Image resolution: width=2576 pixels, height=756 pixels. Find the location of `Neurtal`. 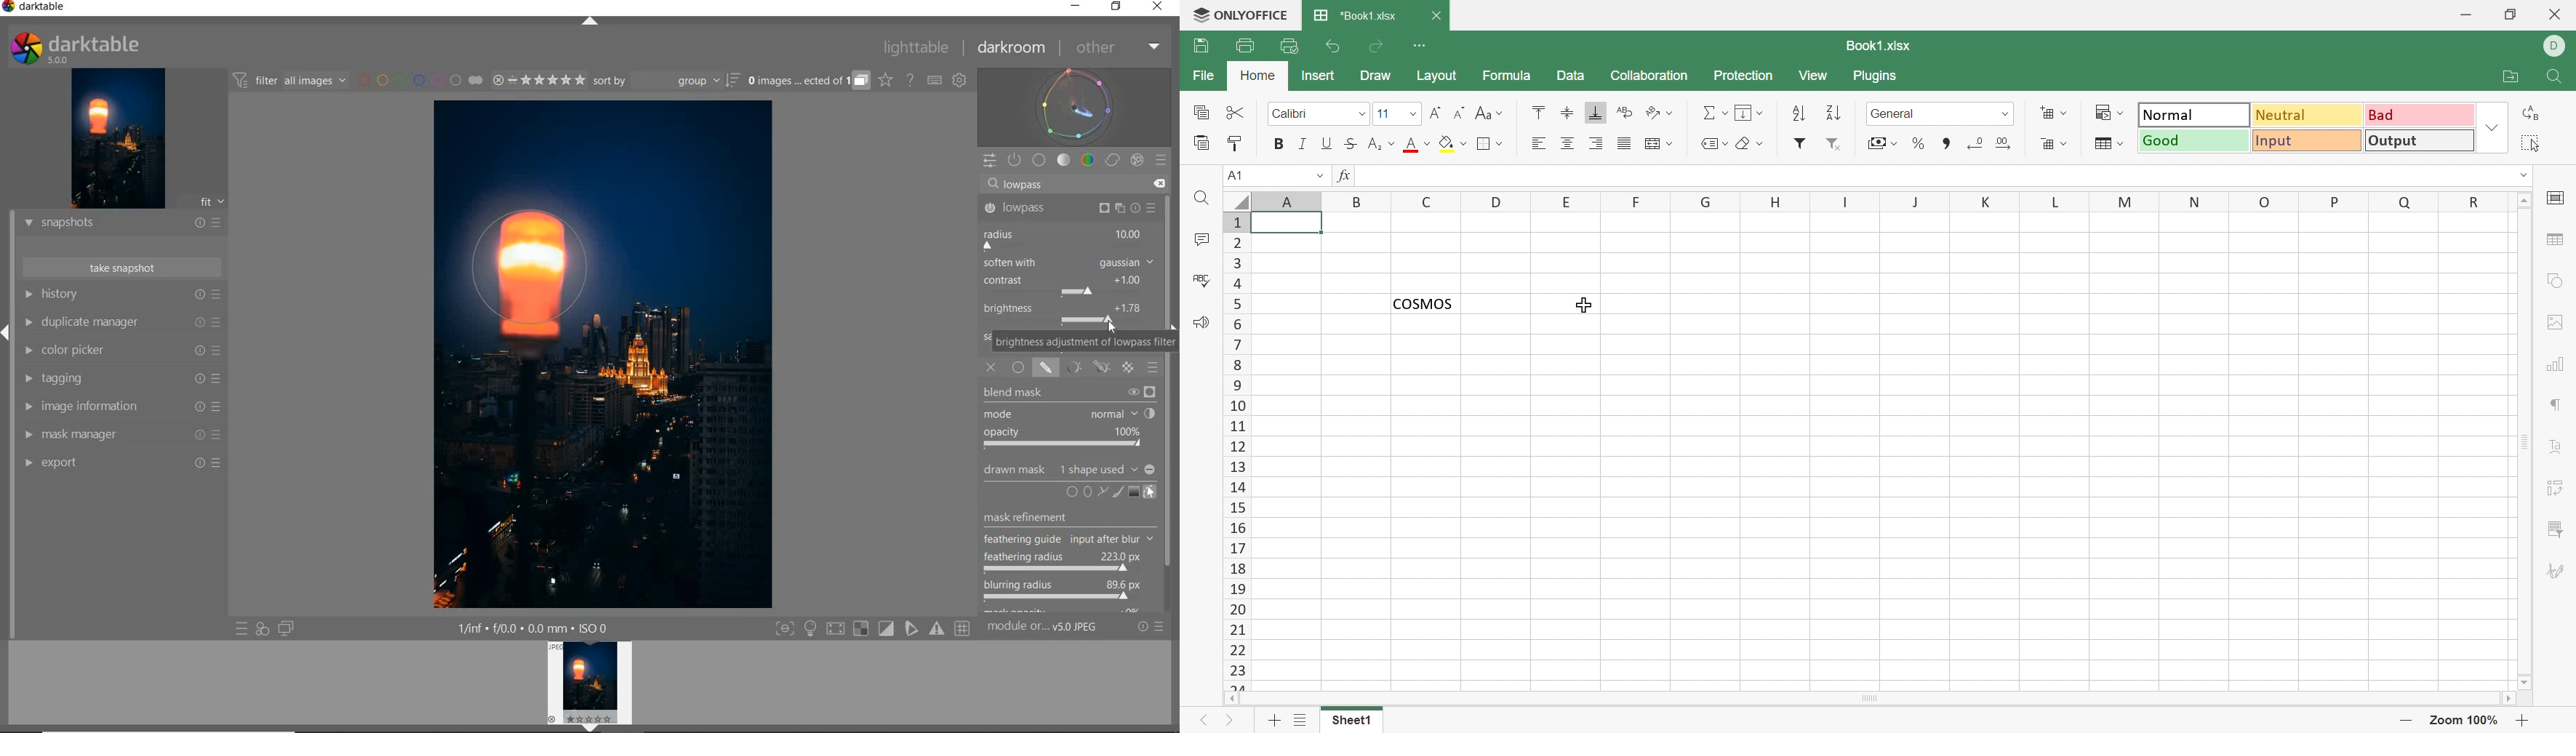

Neurtal is located at coordinates (2308, 116).